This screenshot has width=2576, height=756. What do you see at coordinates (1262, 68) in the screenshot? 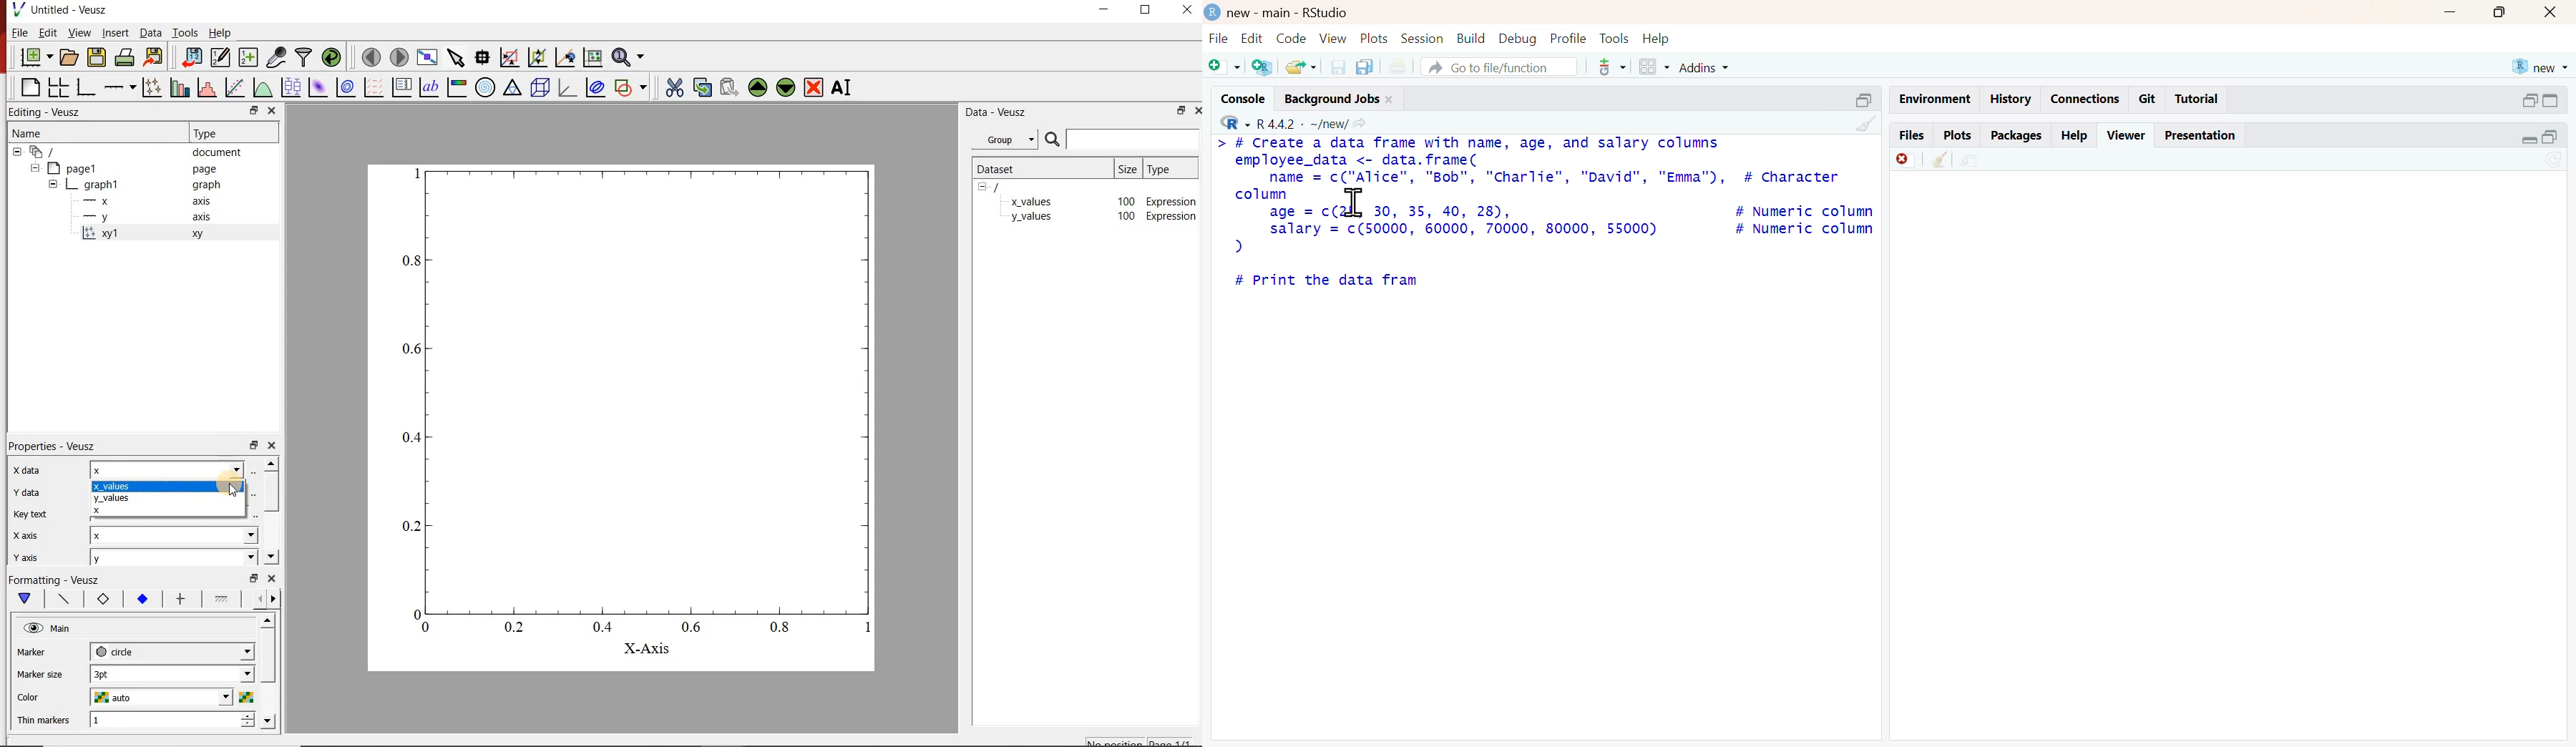
I see `Create new Project` at bounding box center [1262, 68].